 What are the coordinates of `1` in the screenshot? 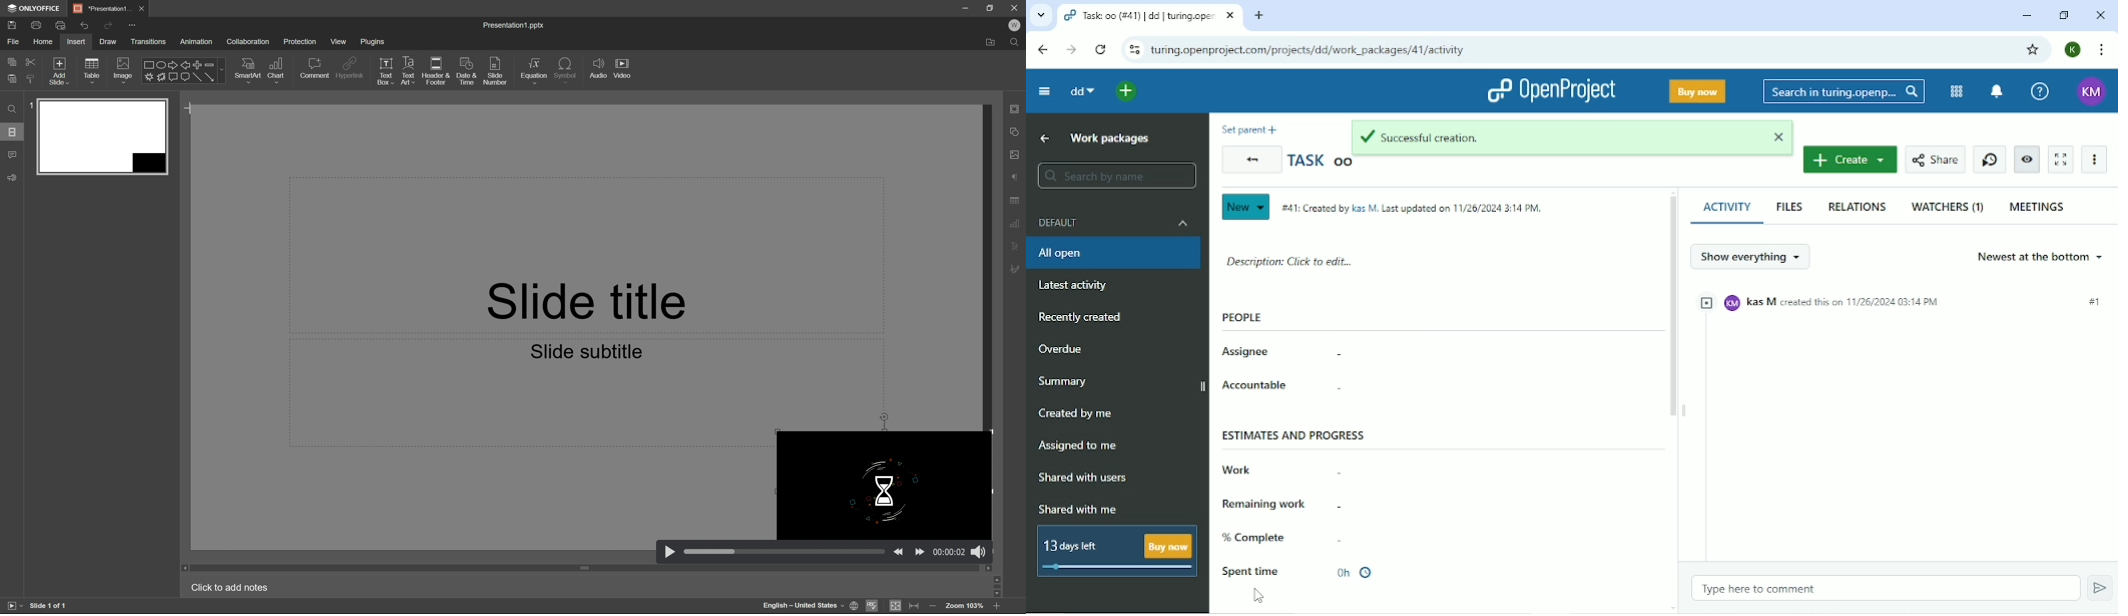 It's located at (32, 105).